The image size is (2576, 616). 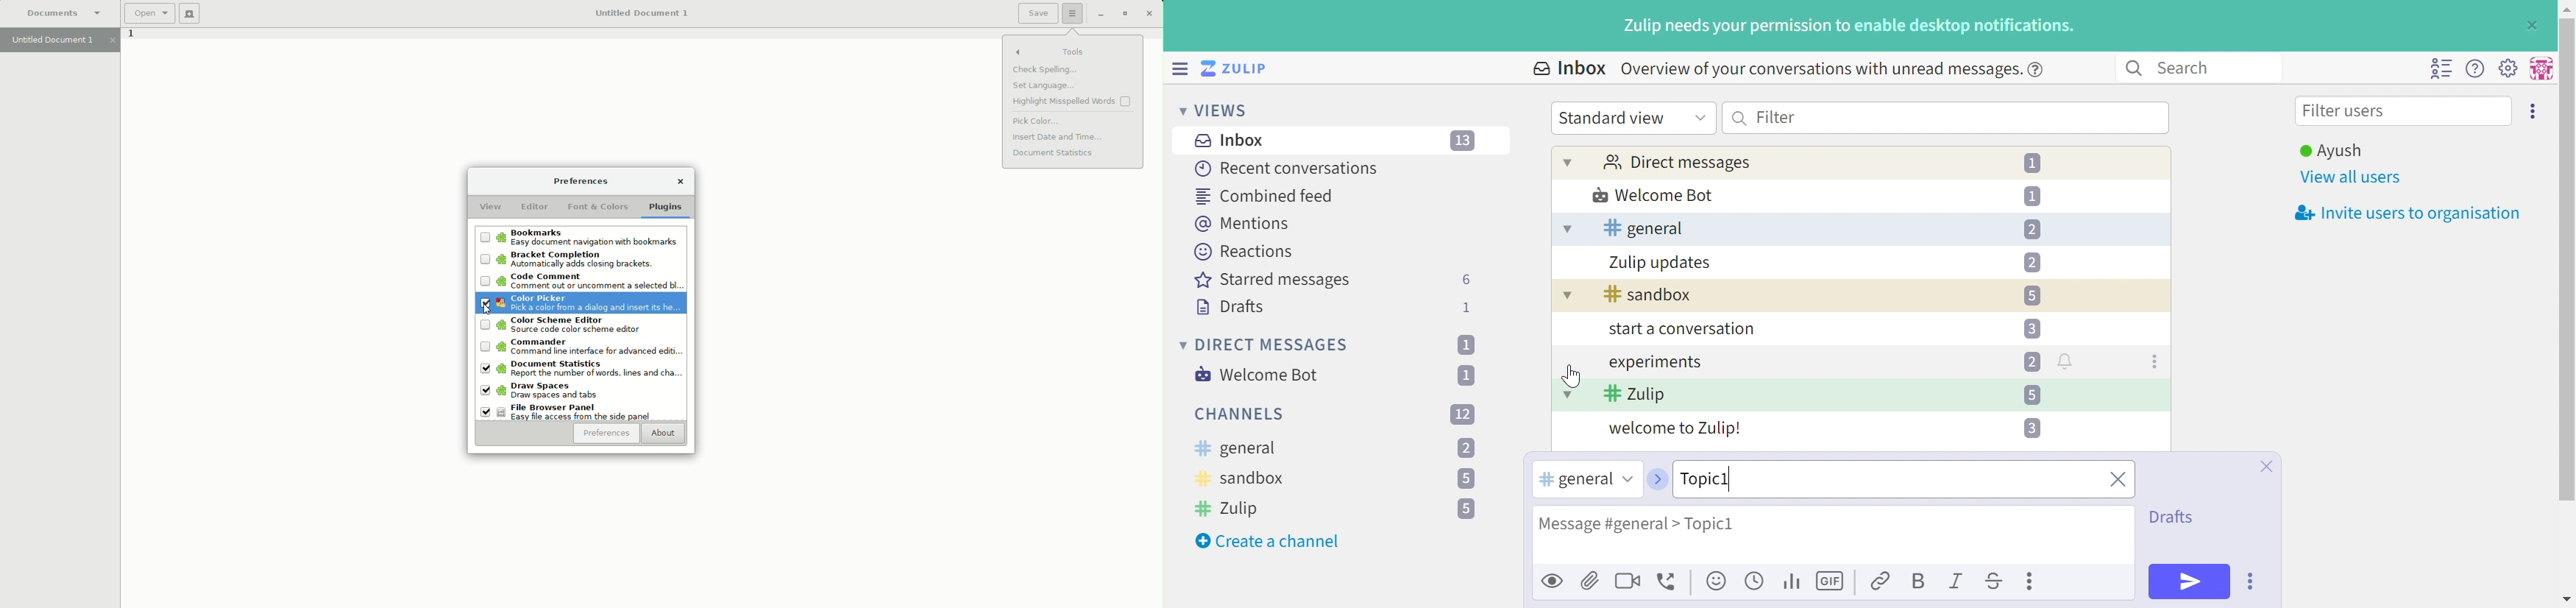 What do you see at coordinates (2040, 68) in the screenshot?
I see `Help Center` at bounding box center [2040, 68].